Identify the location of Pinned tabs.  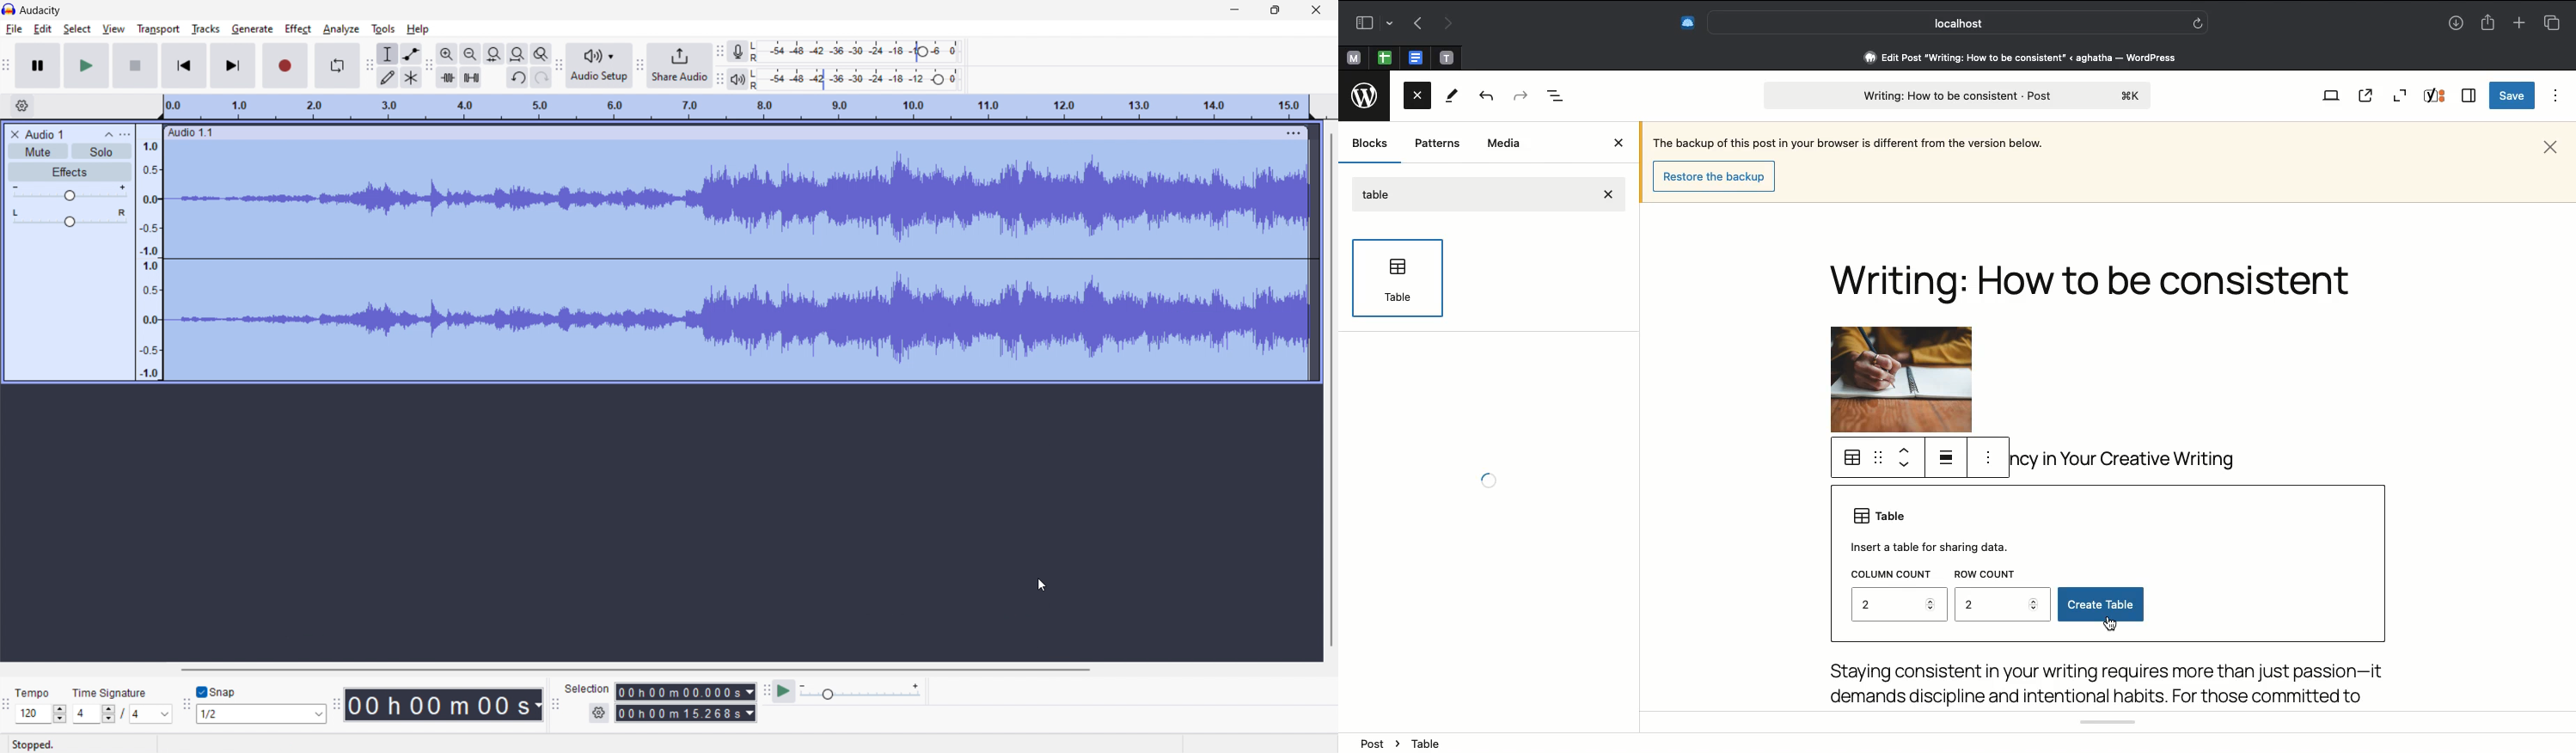
(1415, 57).